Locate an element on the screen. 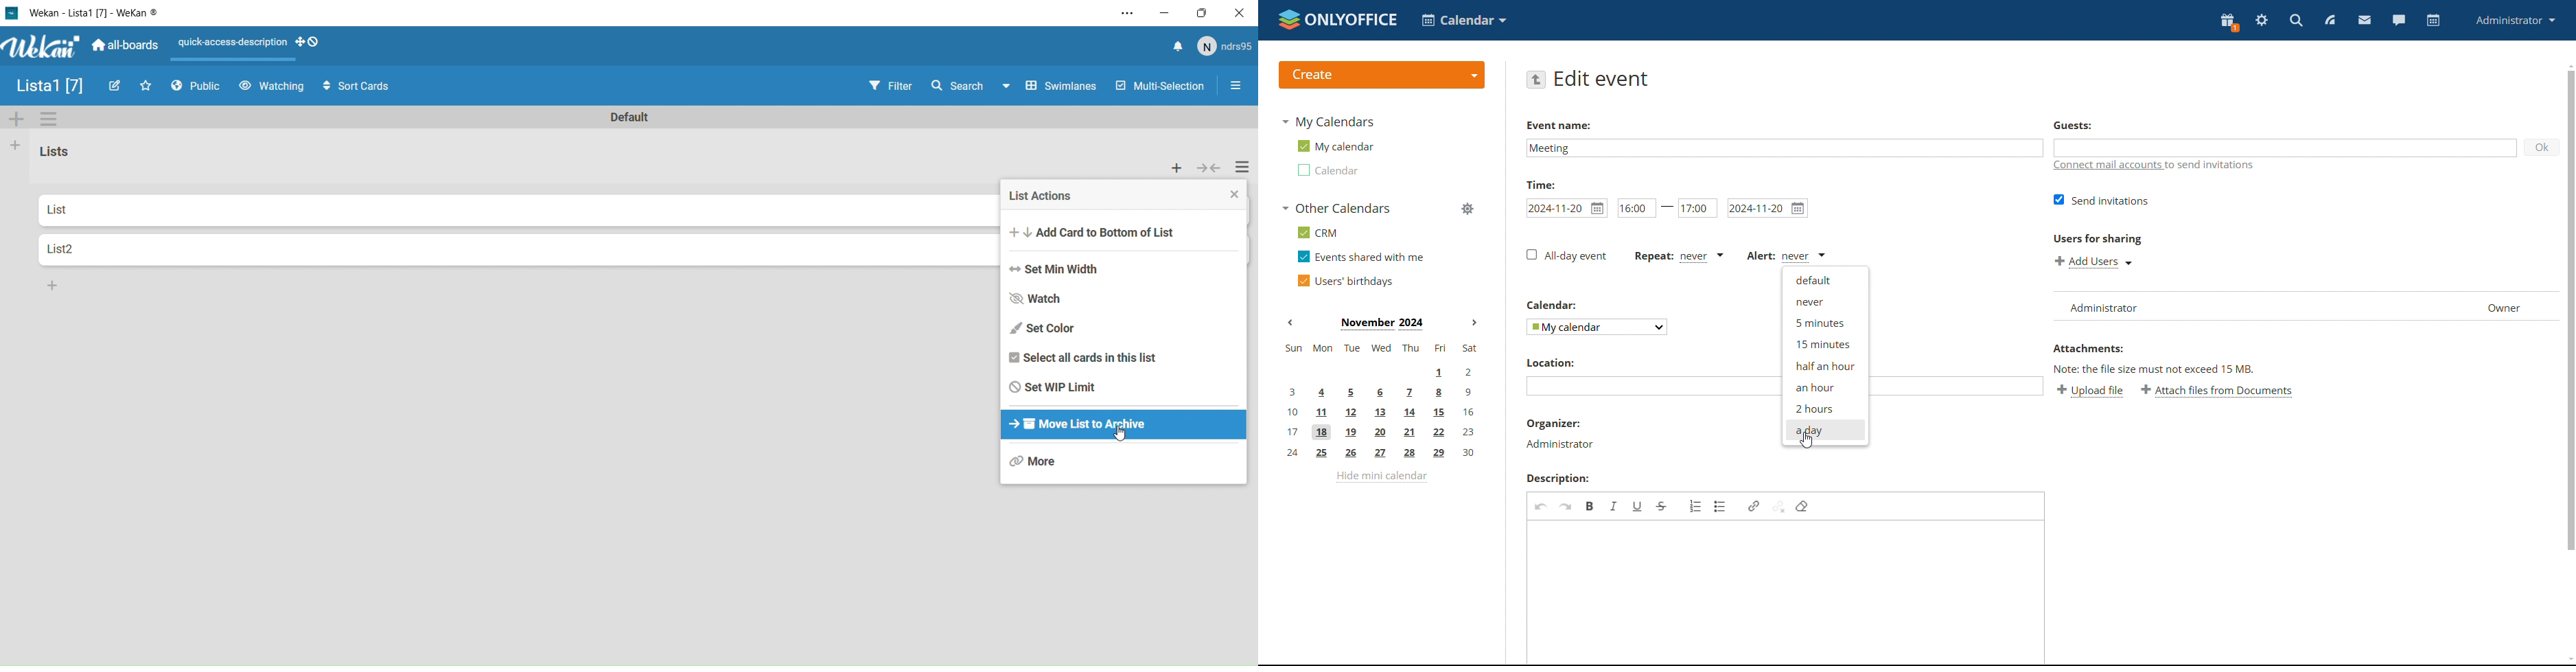  Set WIP limit is located at coordinates (1062, 387).